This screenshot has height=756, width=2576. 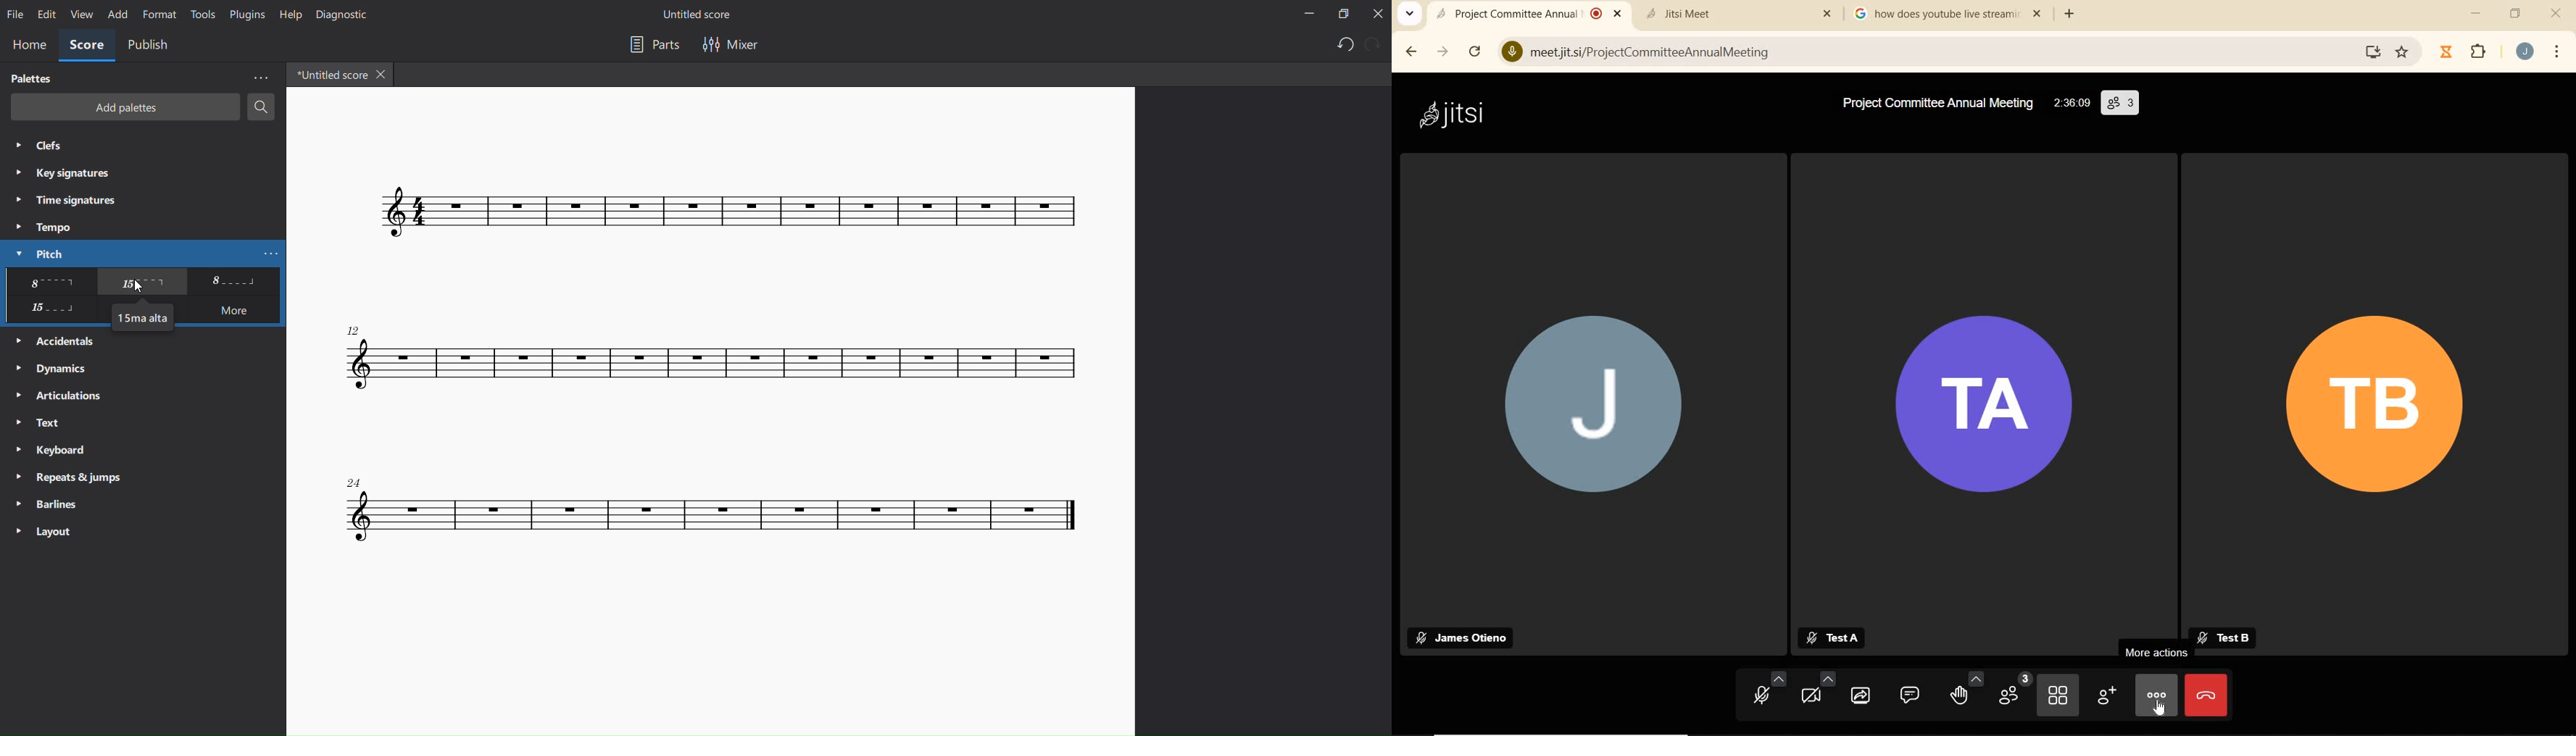 What do you see at coordinates (330, 74) in the screenshot?
I see `title` at bounding box center [330, 74].